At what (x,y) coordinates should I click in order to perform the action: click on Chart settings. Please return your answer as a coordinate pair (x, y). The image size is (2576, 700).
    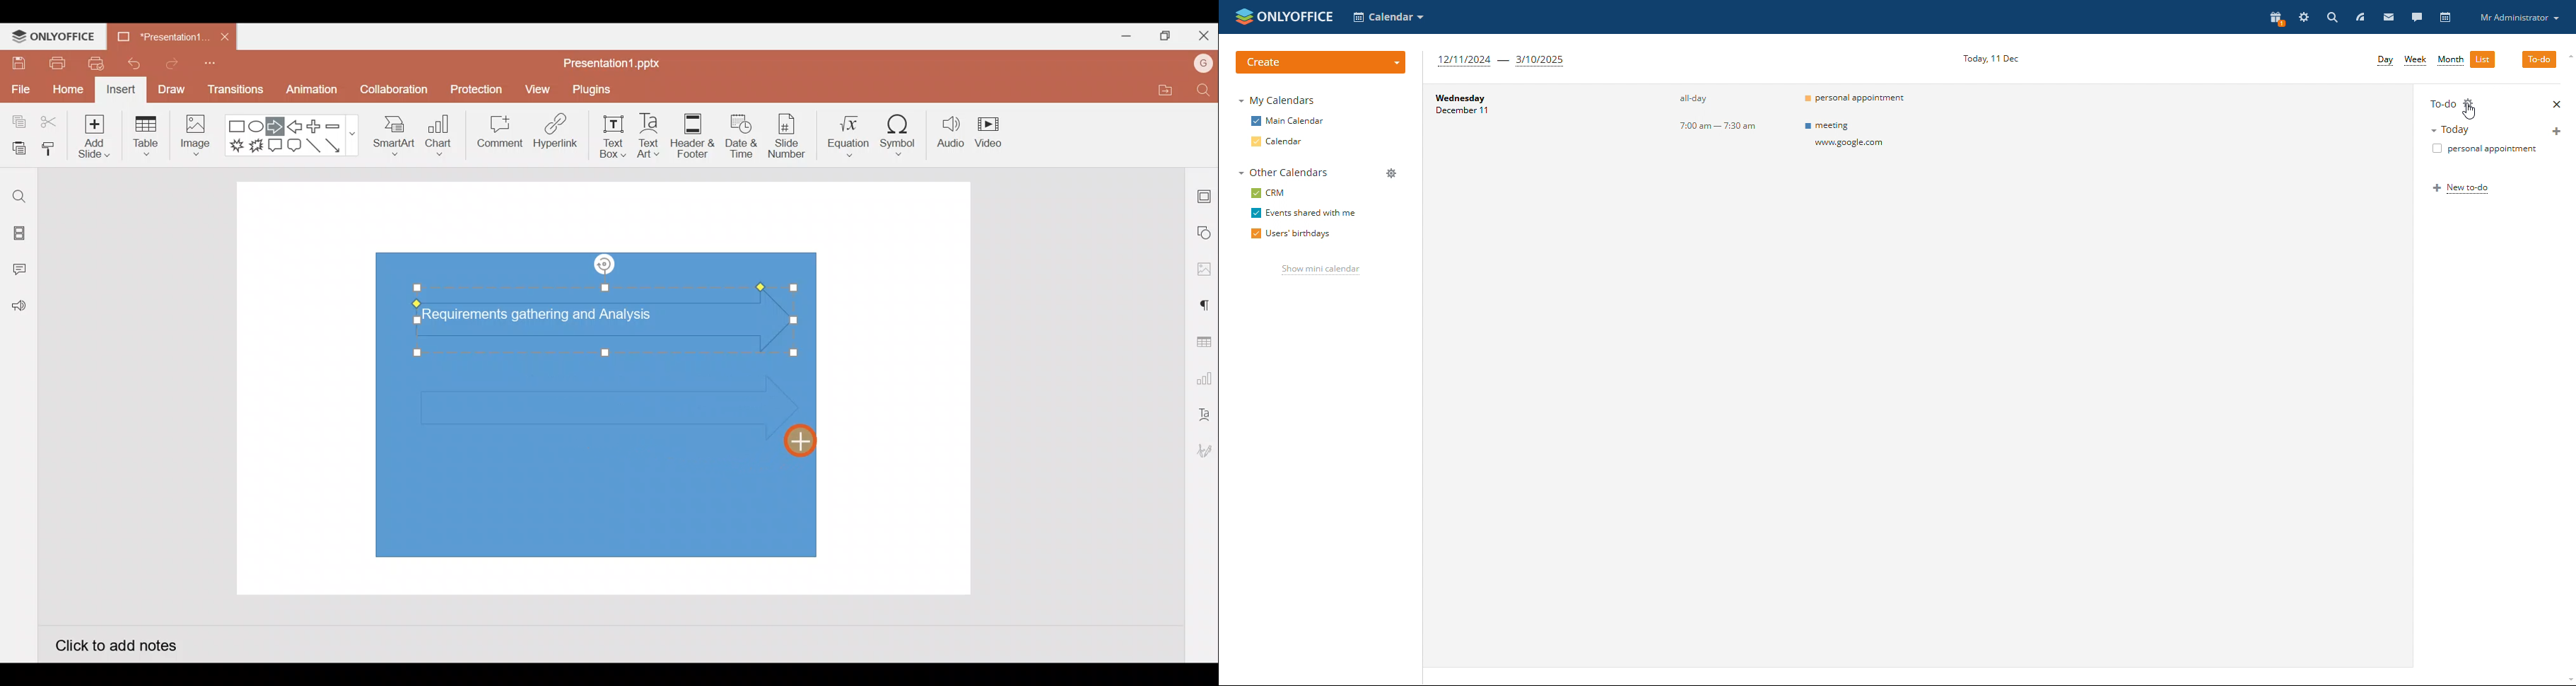
    Looking at the image, I should click on (1203, 376).